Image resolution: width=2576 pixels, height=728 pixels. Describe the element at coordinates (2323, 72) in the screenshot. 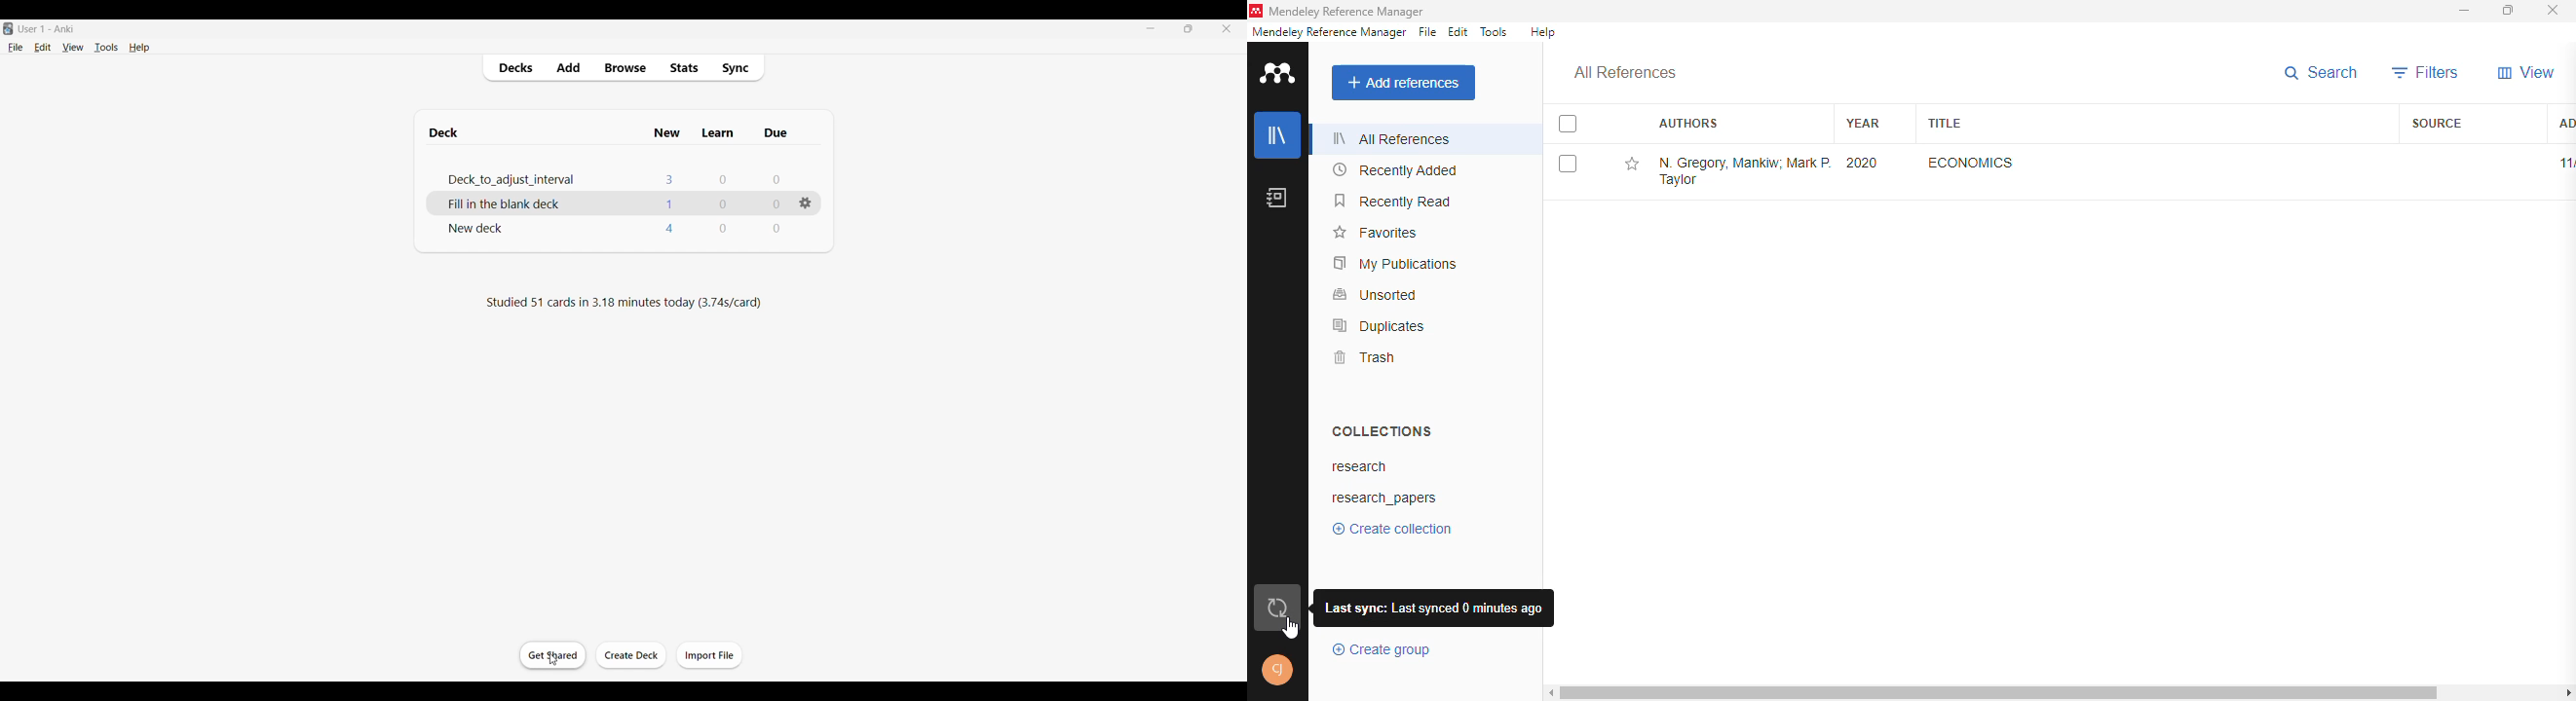

I see `search` at that location.